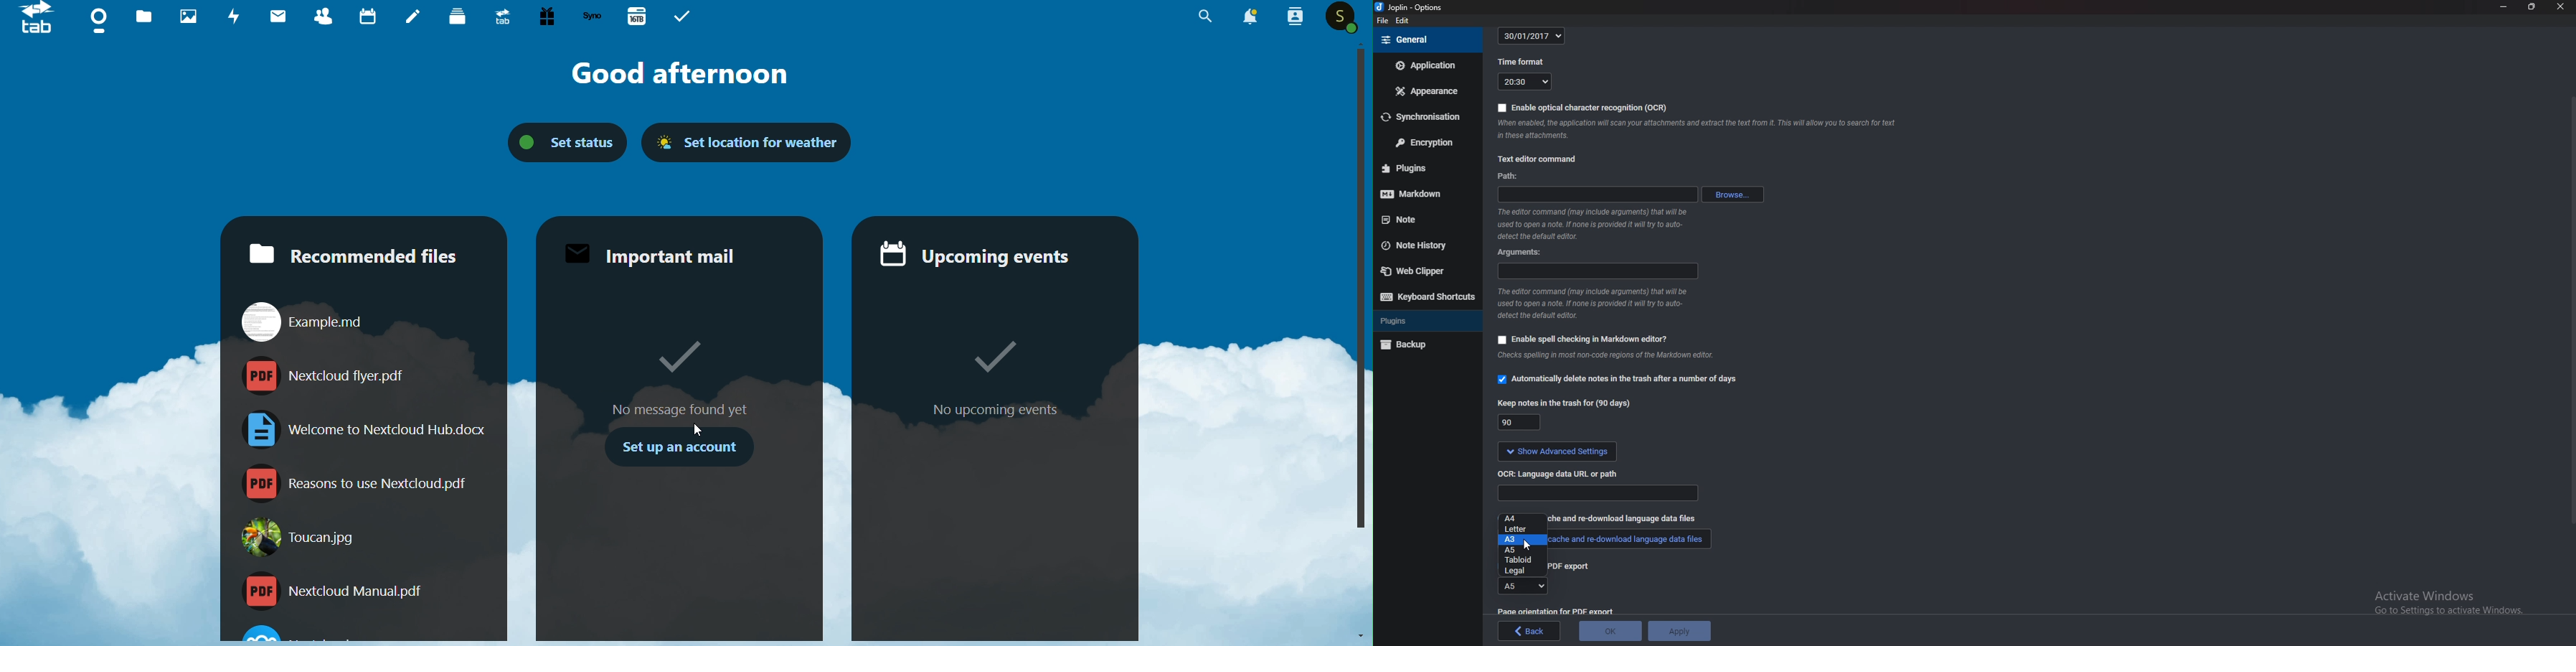 This screenshot has height=672, width=2576. Describe the element at coordinates (1521, 571) in the screenshot. I see `Legal` at that location.